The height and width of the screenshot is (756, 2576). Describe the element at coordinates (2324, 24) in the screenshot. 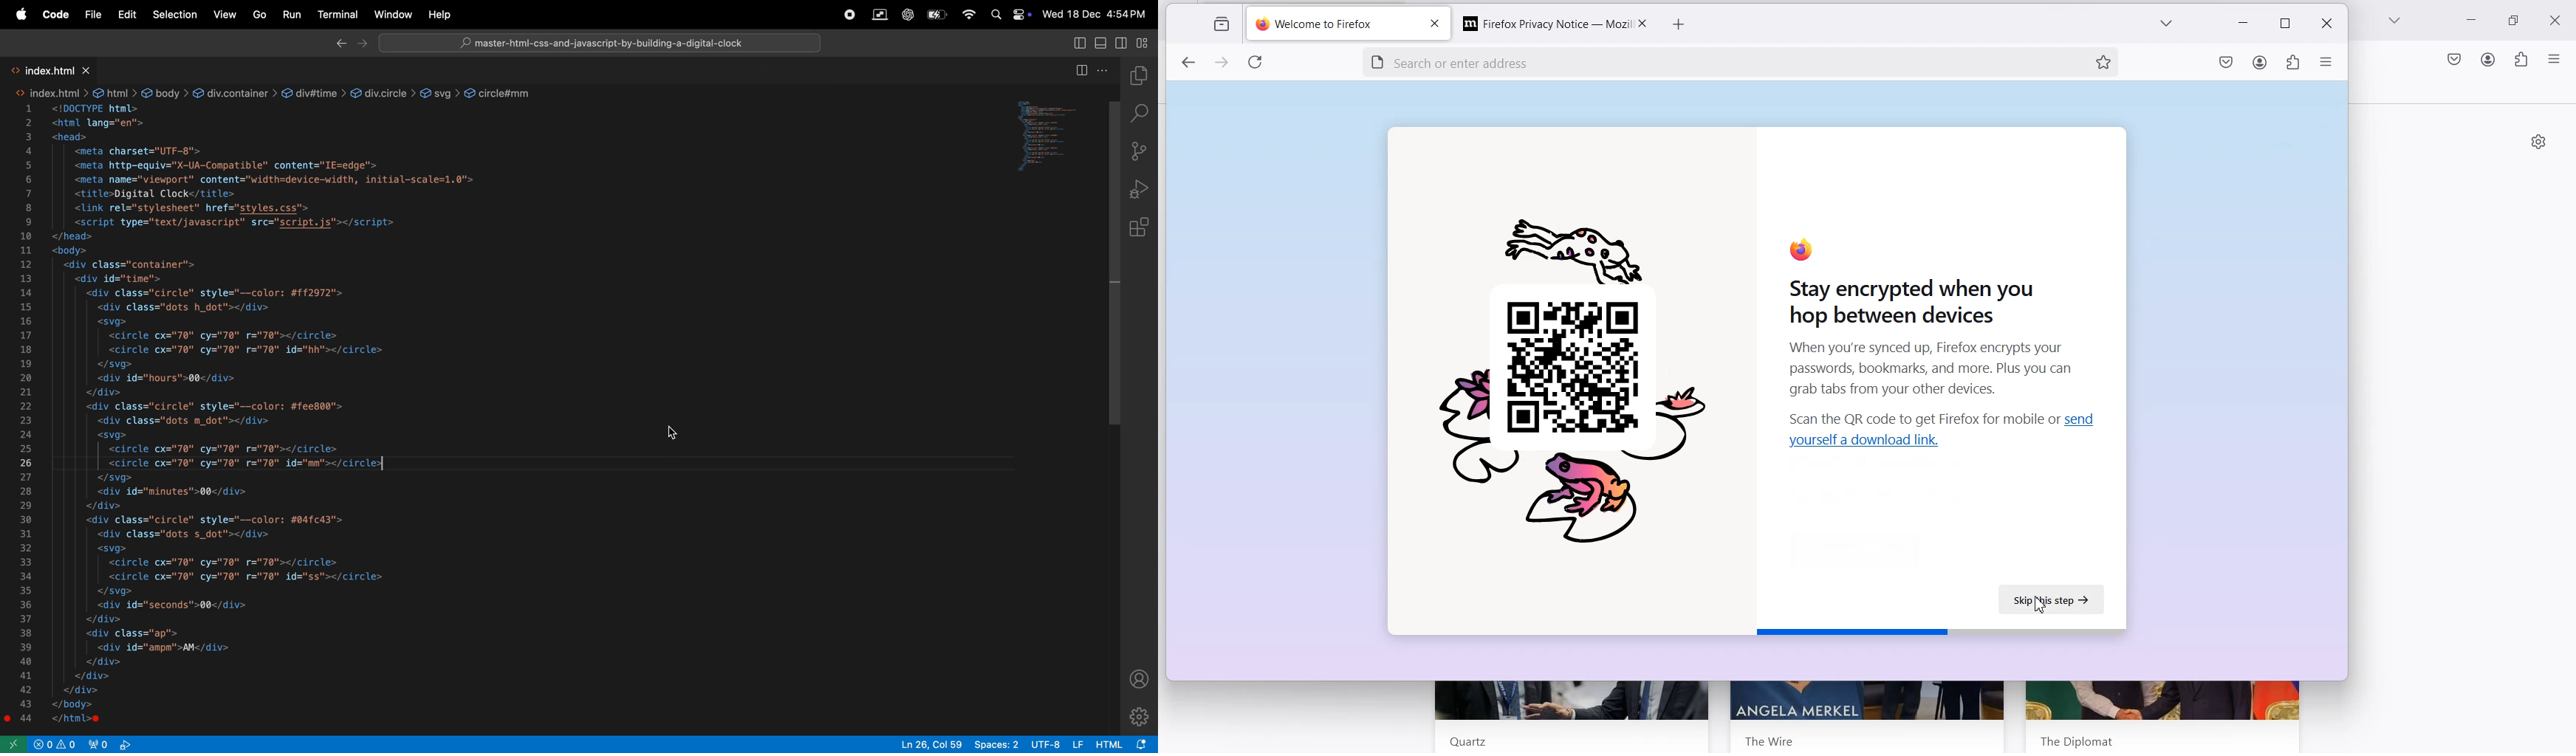

I see `close` at that location.